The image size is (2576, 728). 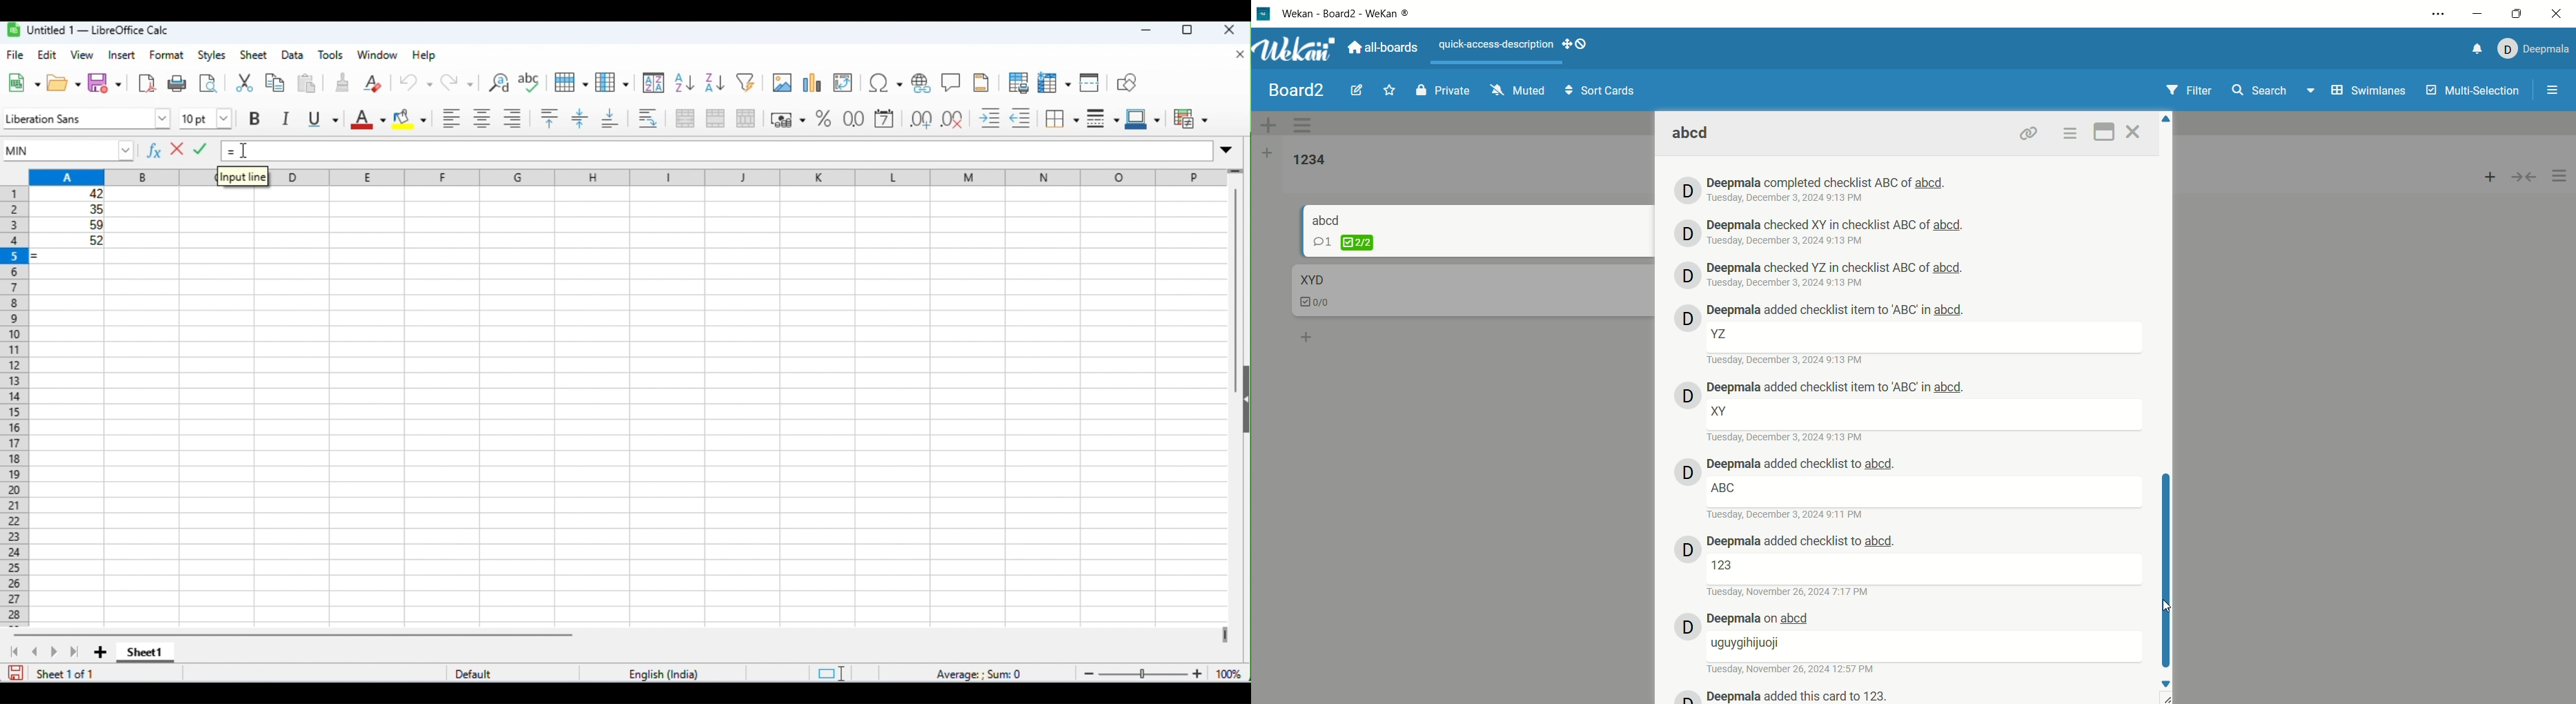 I want to click on styles, so click(x=212, y=55).